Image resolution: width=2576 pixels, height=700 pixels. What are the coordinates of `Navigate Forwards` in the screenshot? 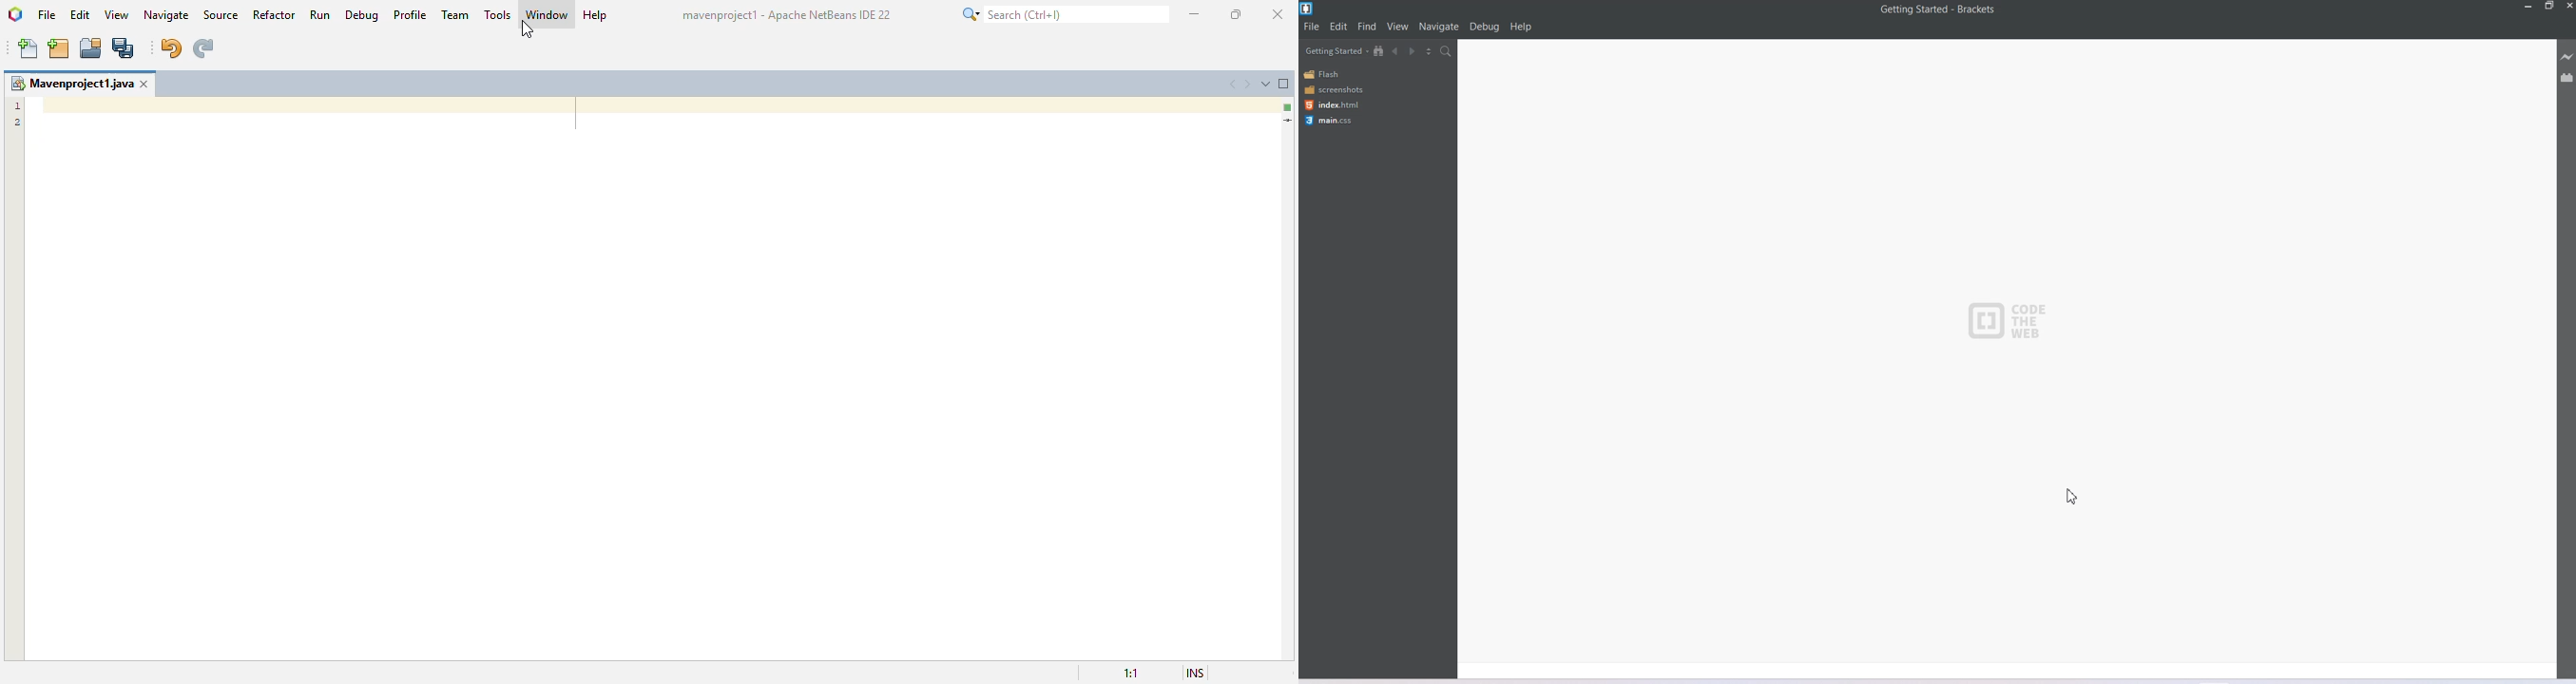 It's located at (1412, 52).